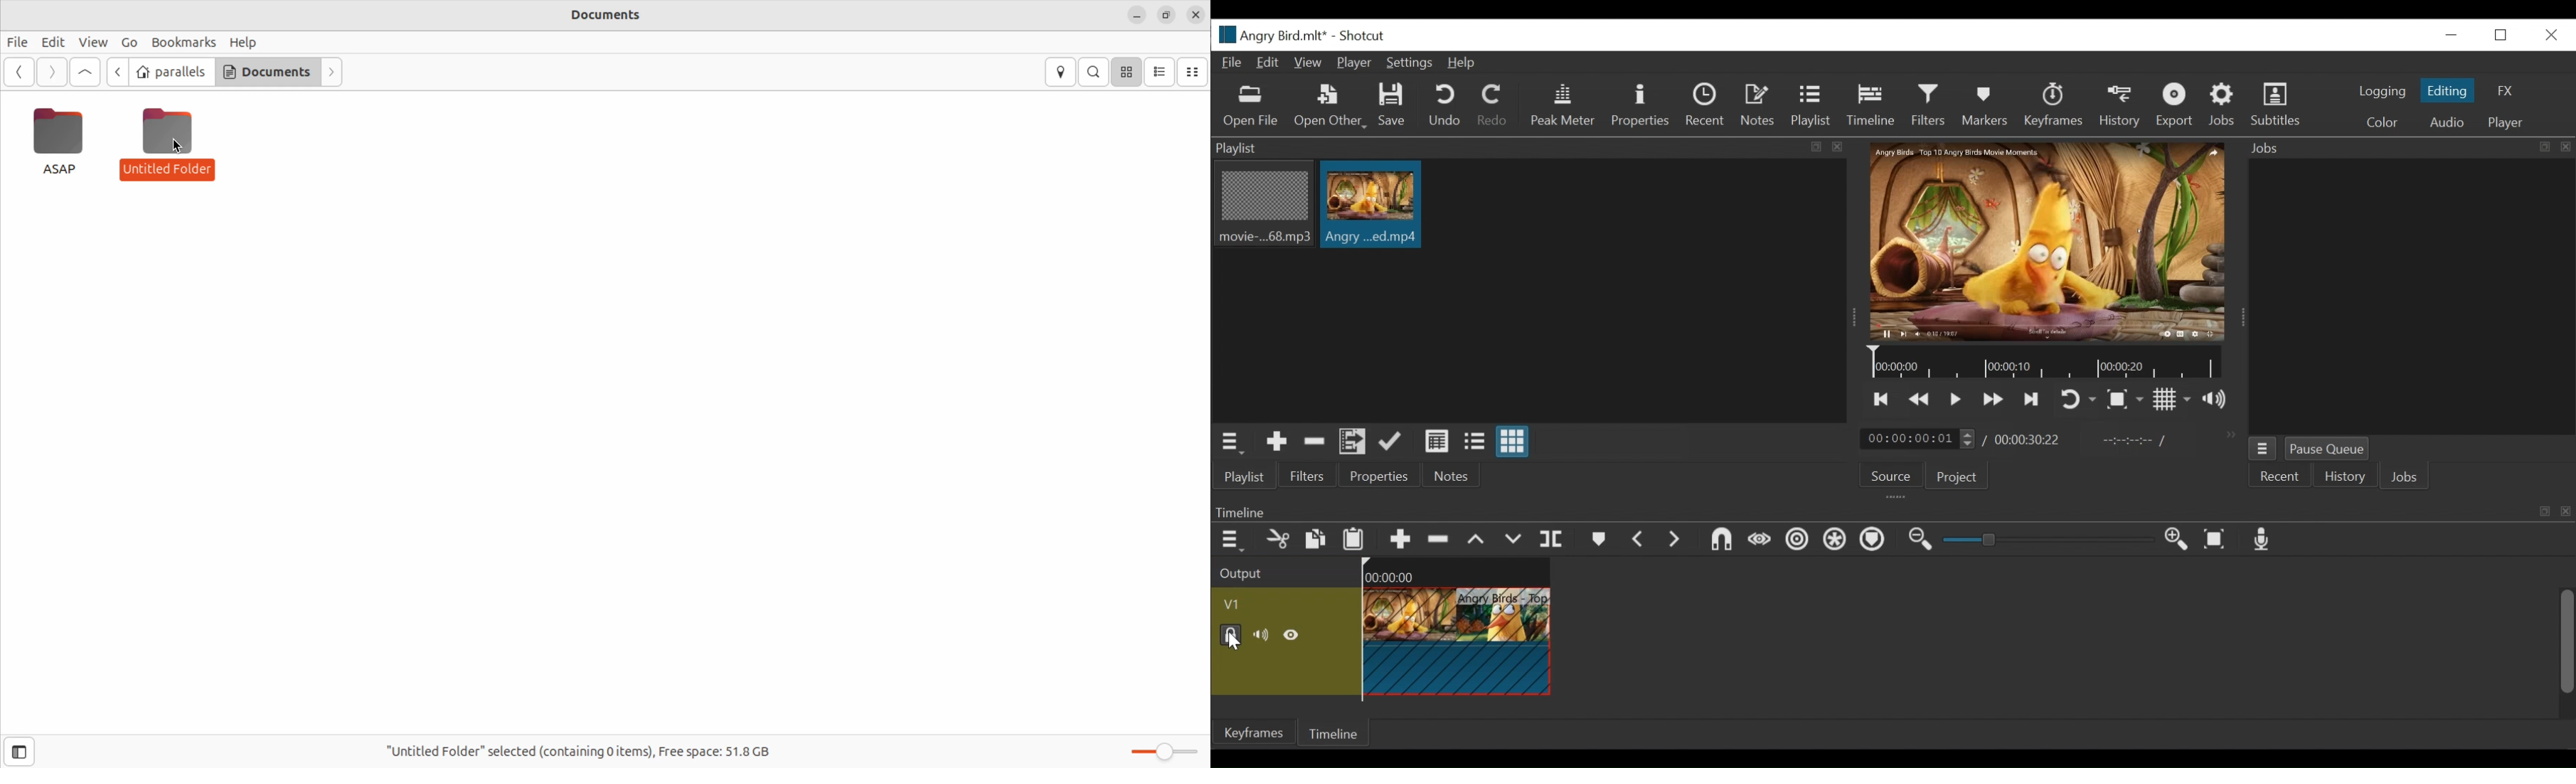  What do you see at coordinates (1922, 400) in the screenshot?
I see `Play quickly backward` at bounding box center [1922, 400].